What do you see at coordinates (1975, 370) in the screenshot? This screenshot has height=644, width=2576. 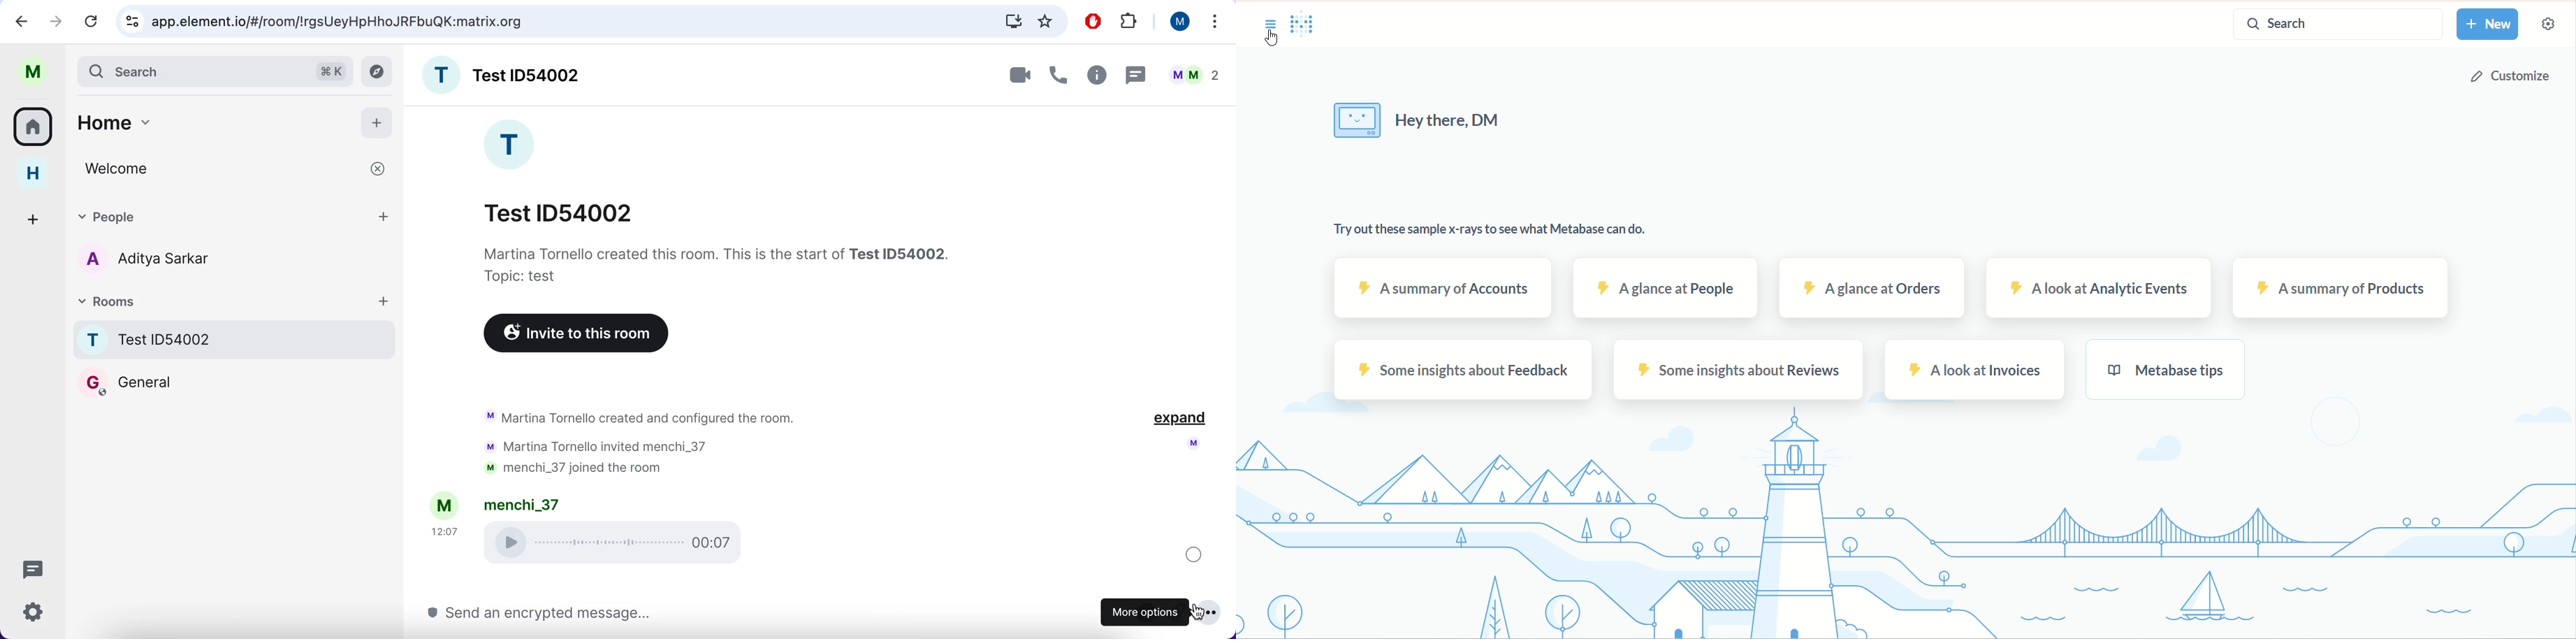 I see `a look at invoices` at bounding box center [1975, 370].